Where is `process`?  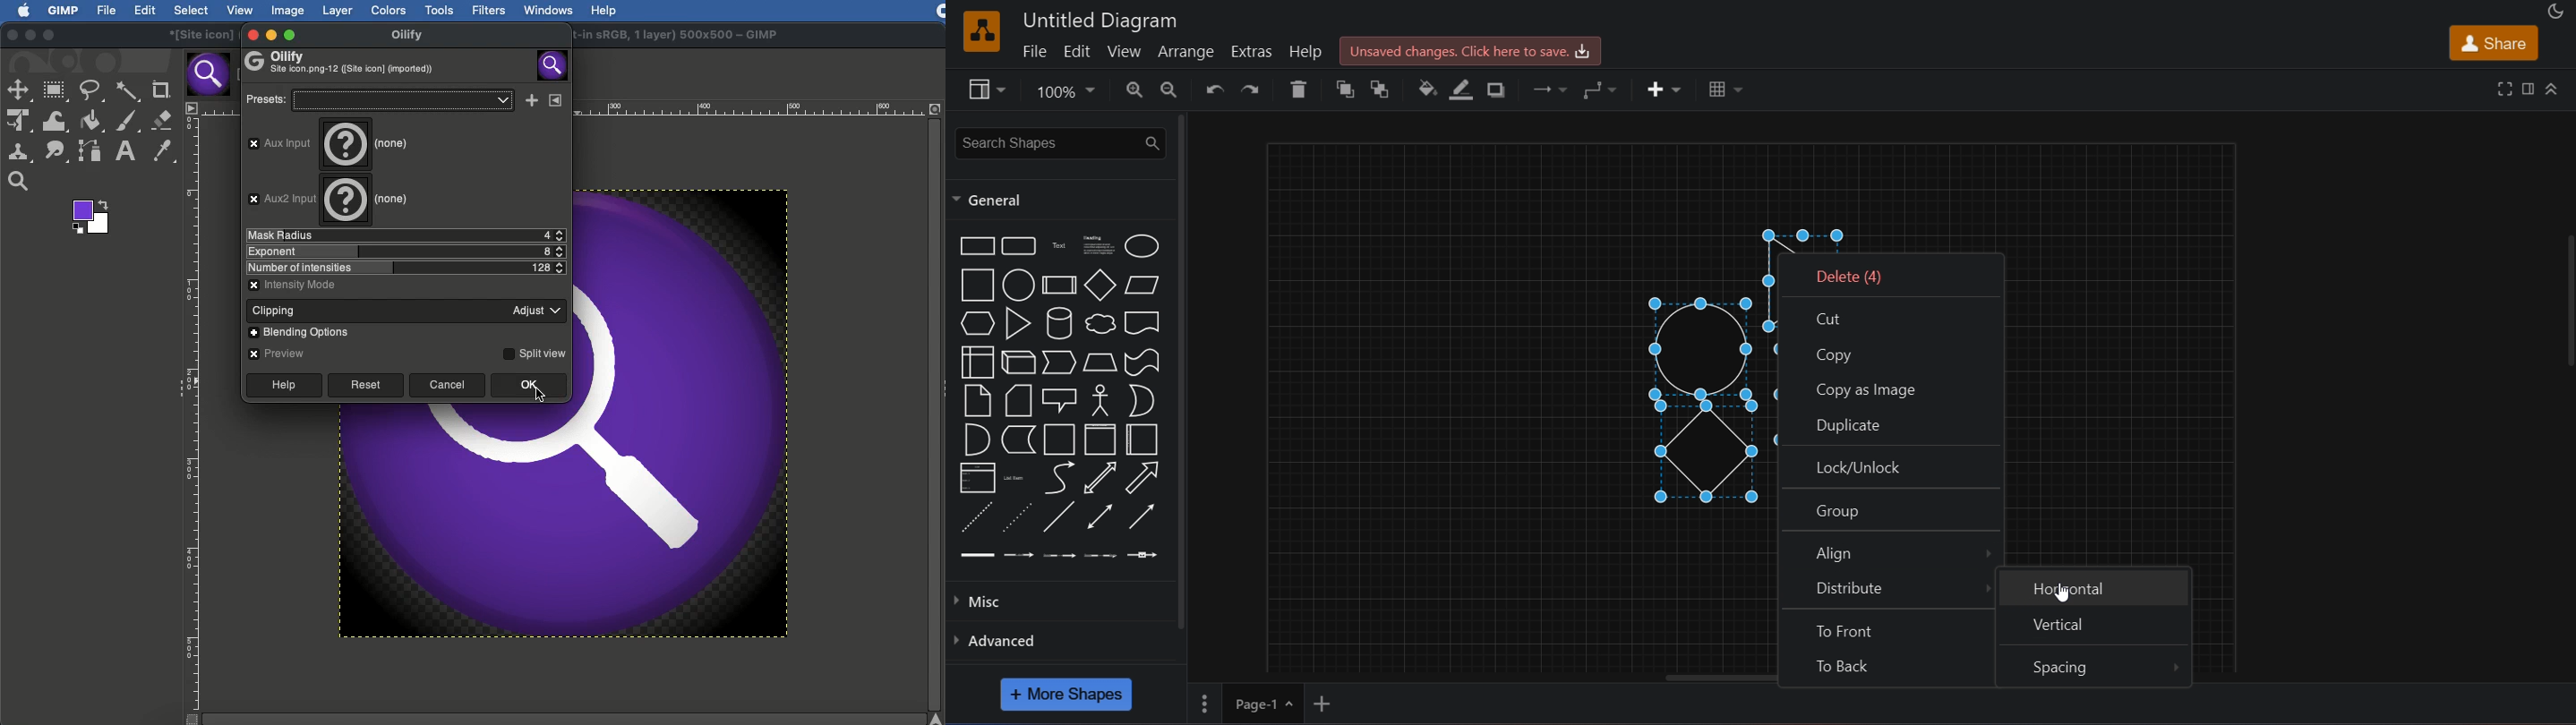
process is located at coordinates (1058, 284).